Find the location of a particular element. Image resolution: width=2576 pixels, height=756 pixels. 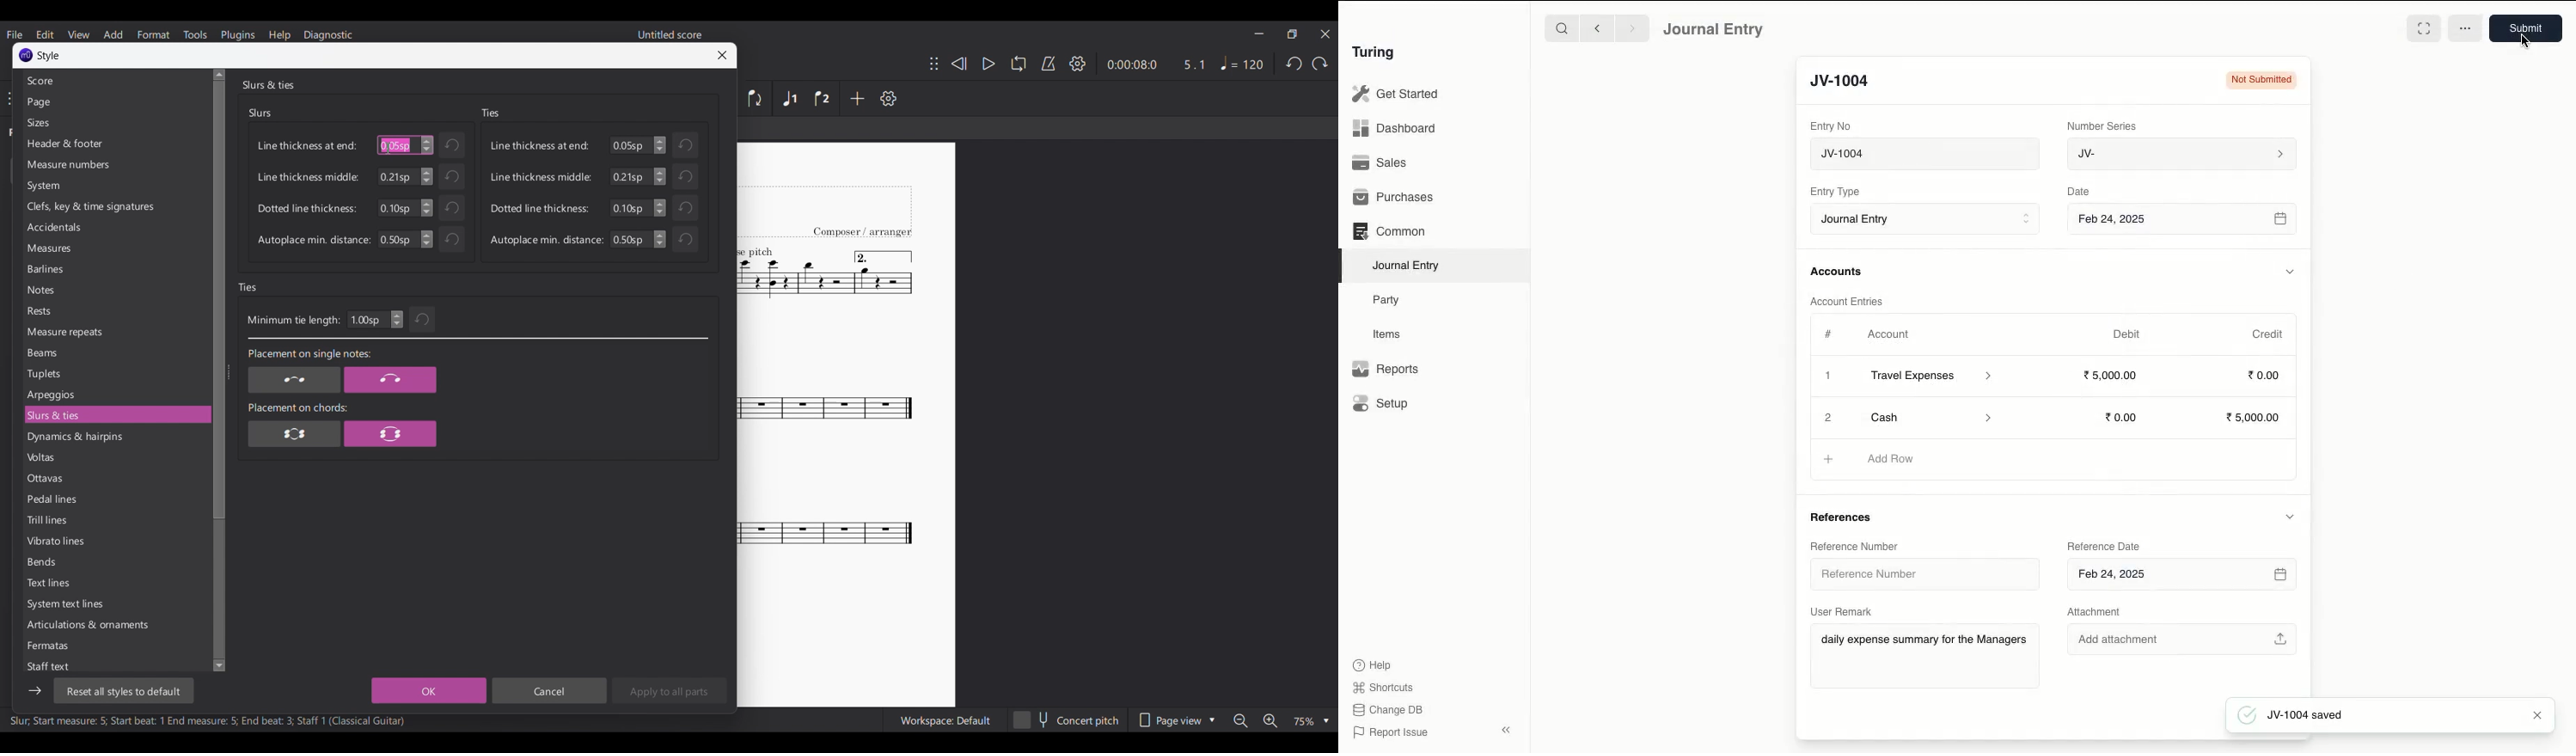

Undo is located at coordinates (685, 145).